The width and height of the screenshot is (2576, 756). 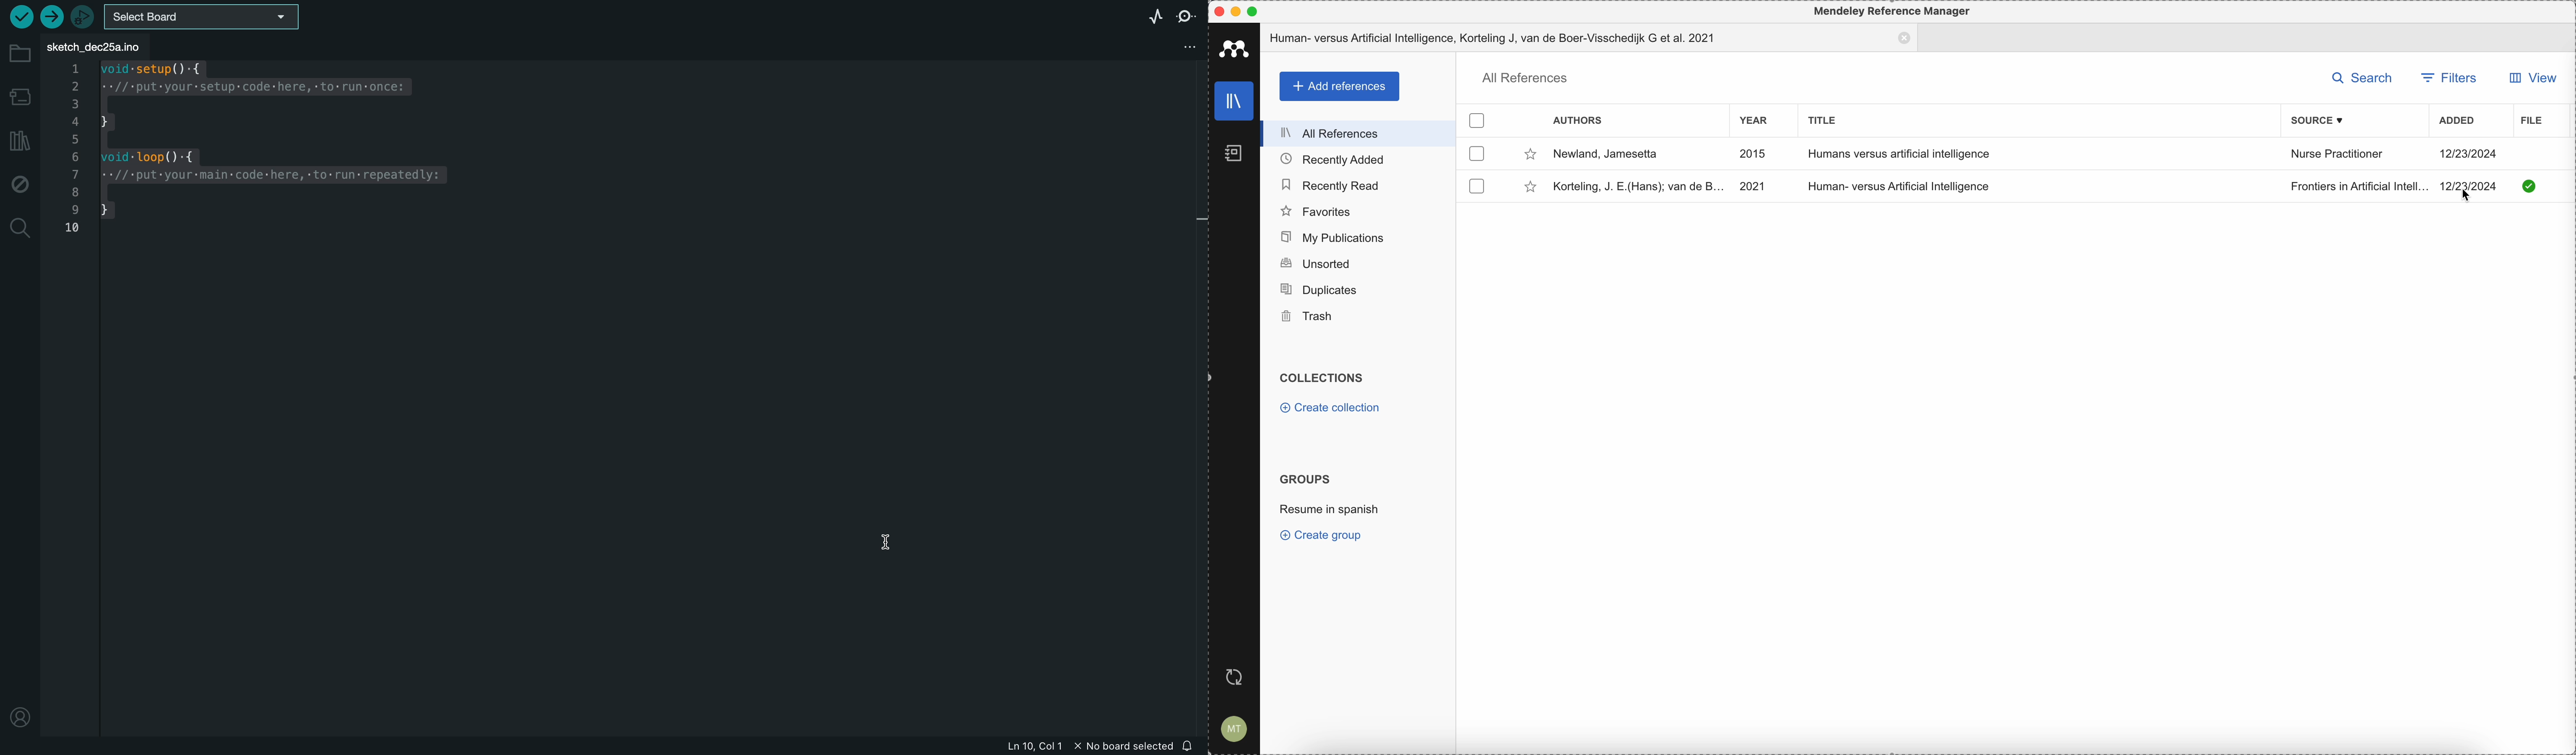 I want to click on search, so click(x=2361, y=78).